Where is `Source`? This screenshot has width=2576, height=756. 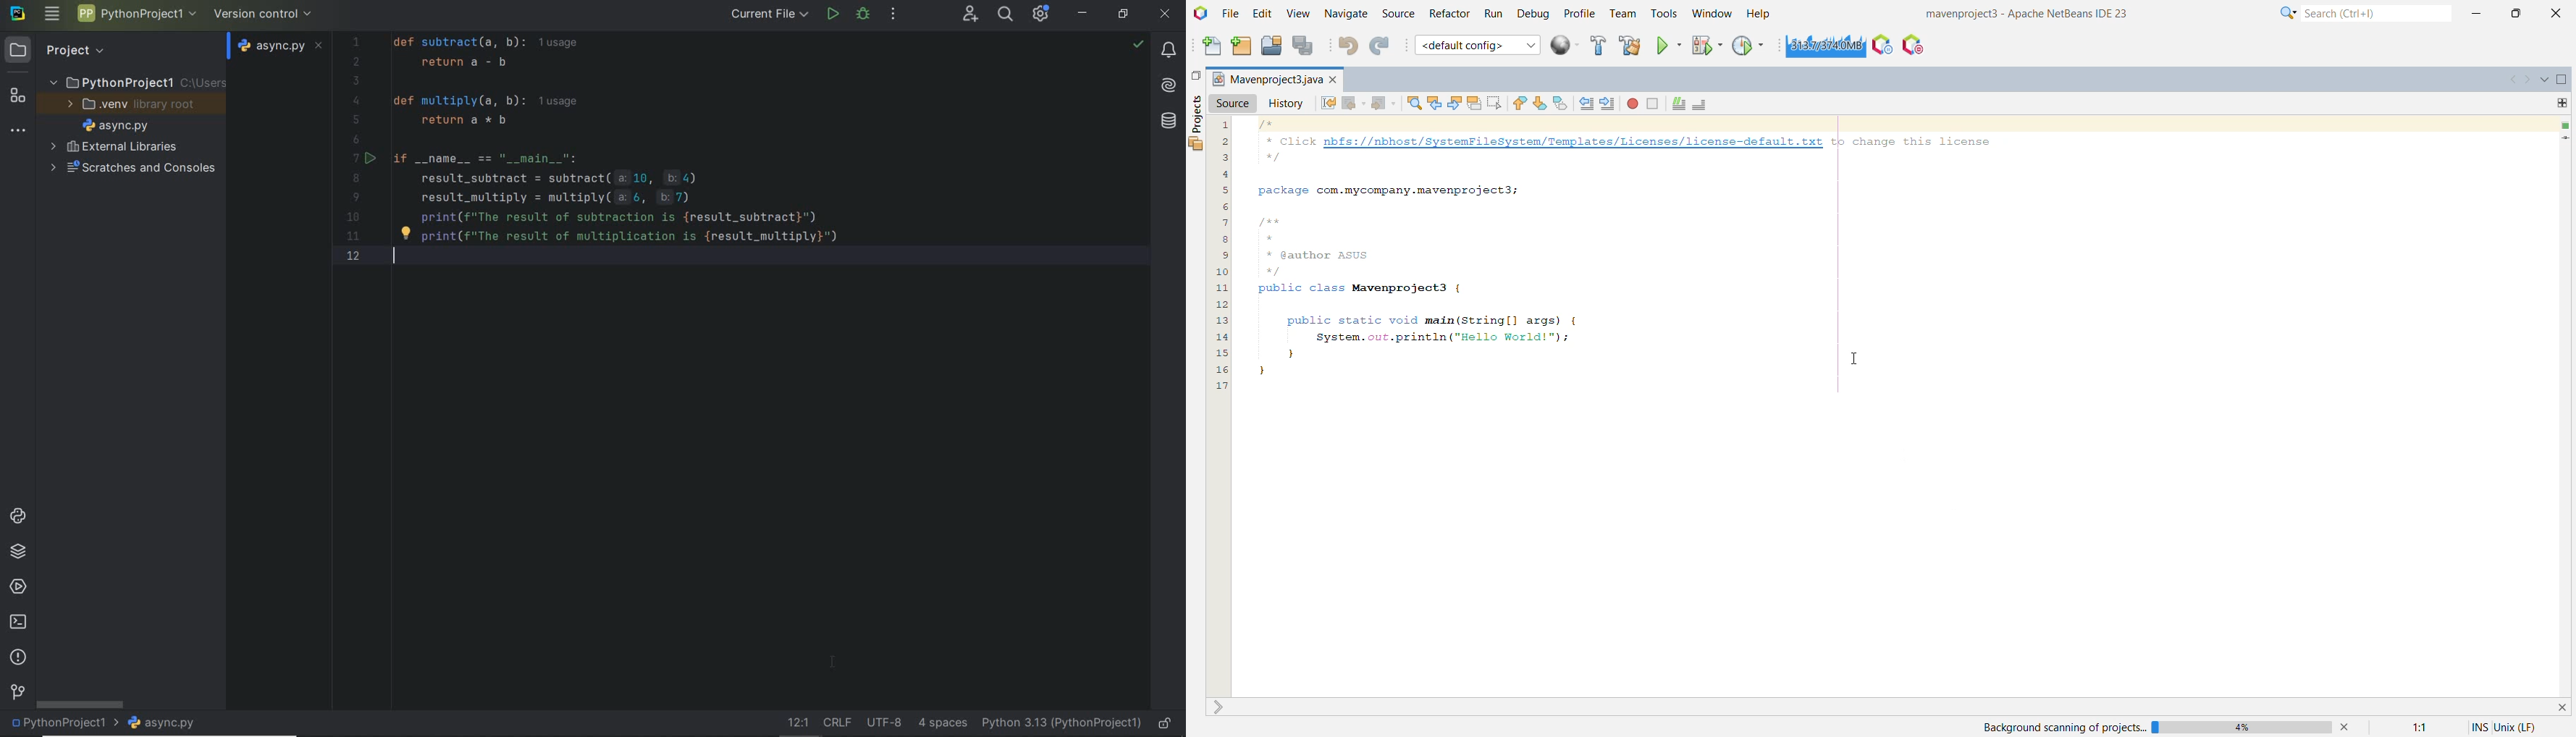 Source is located at coordinates (1233, 104).